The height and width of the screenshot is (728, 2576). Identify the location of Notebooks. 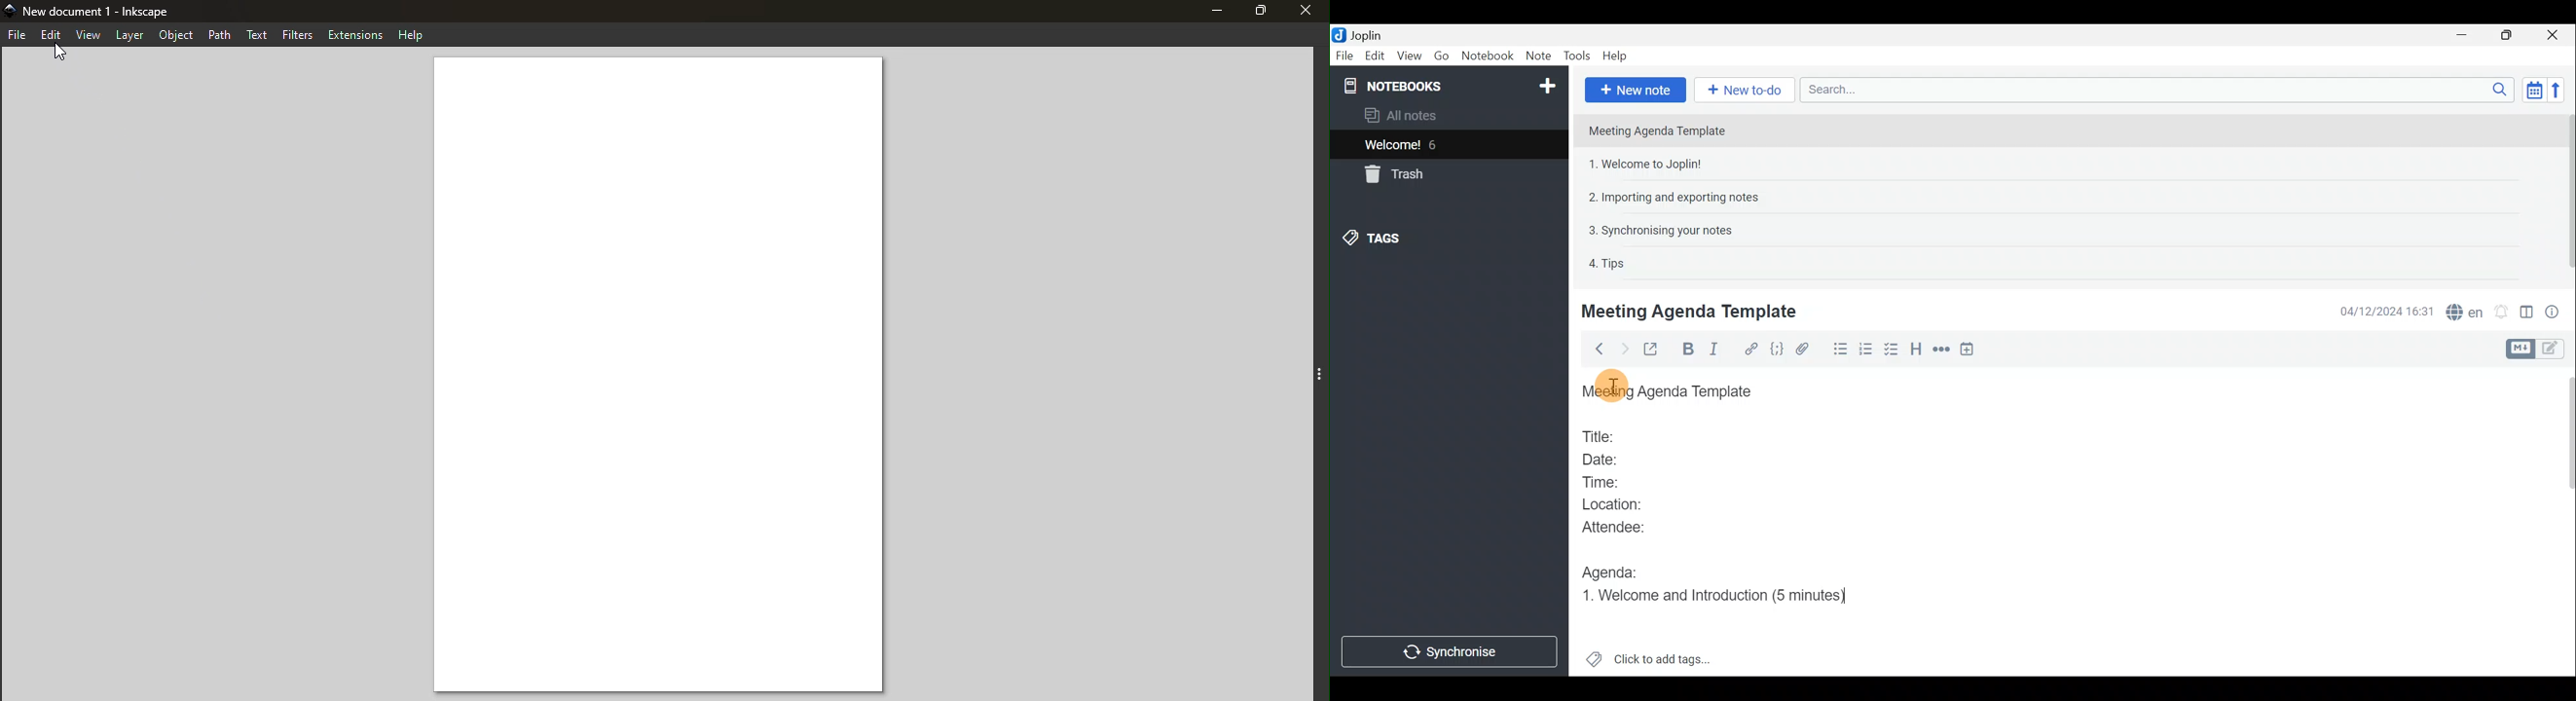
(1451, 85).